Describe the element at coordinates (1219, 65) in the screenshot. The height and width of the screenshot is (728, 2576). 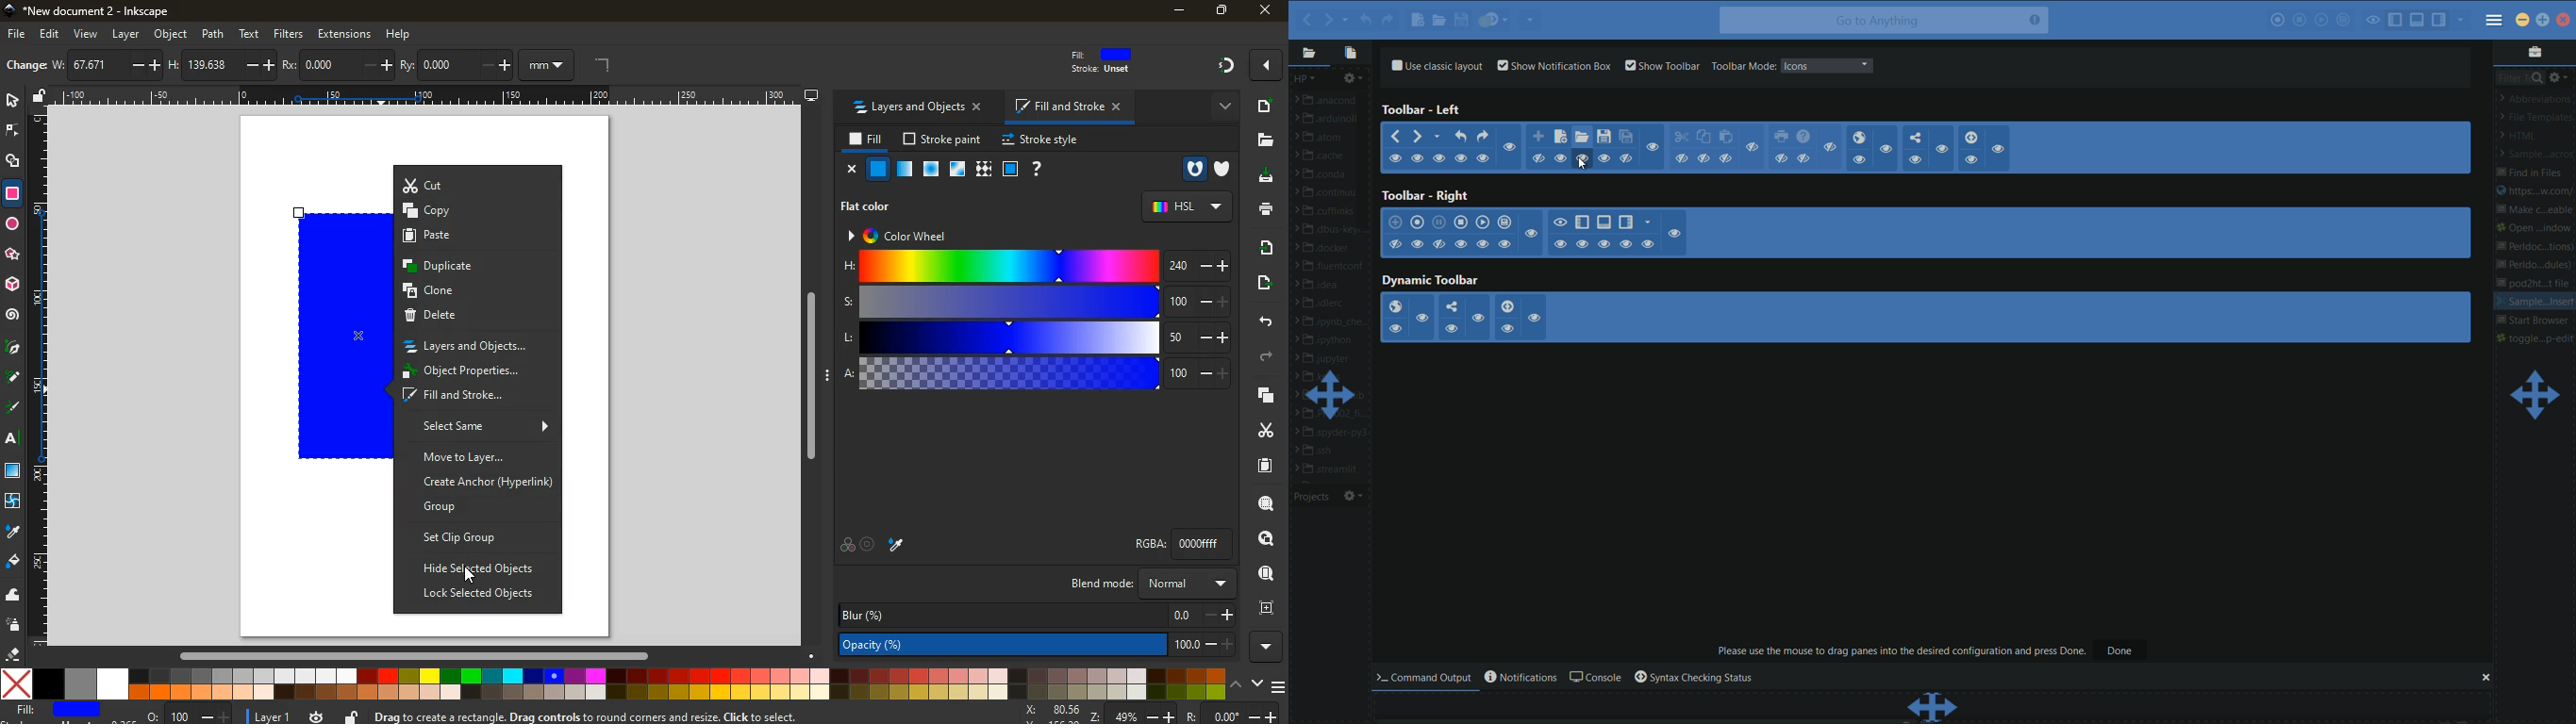
I see `` at that location.